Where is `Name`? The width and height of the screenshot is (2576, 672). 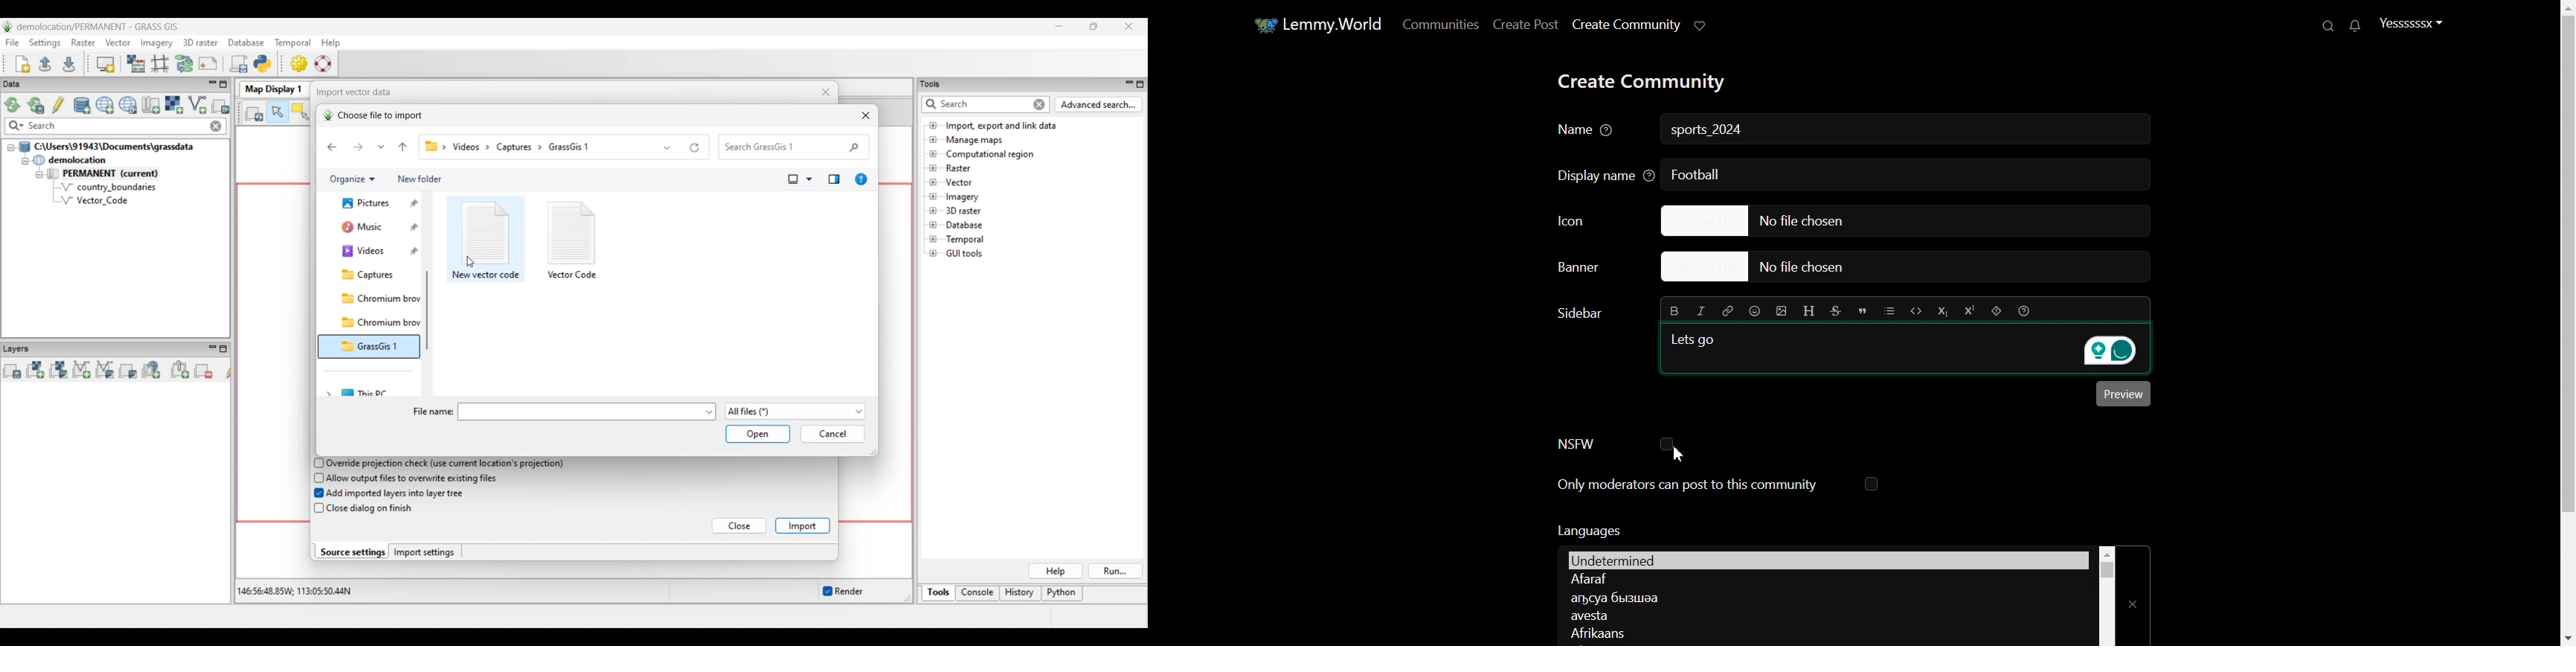
Name is located at coordinates (1587, 131).